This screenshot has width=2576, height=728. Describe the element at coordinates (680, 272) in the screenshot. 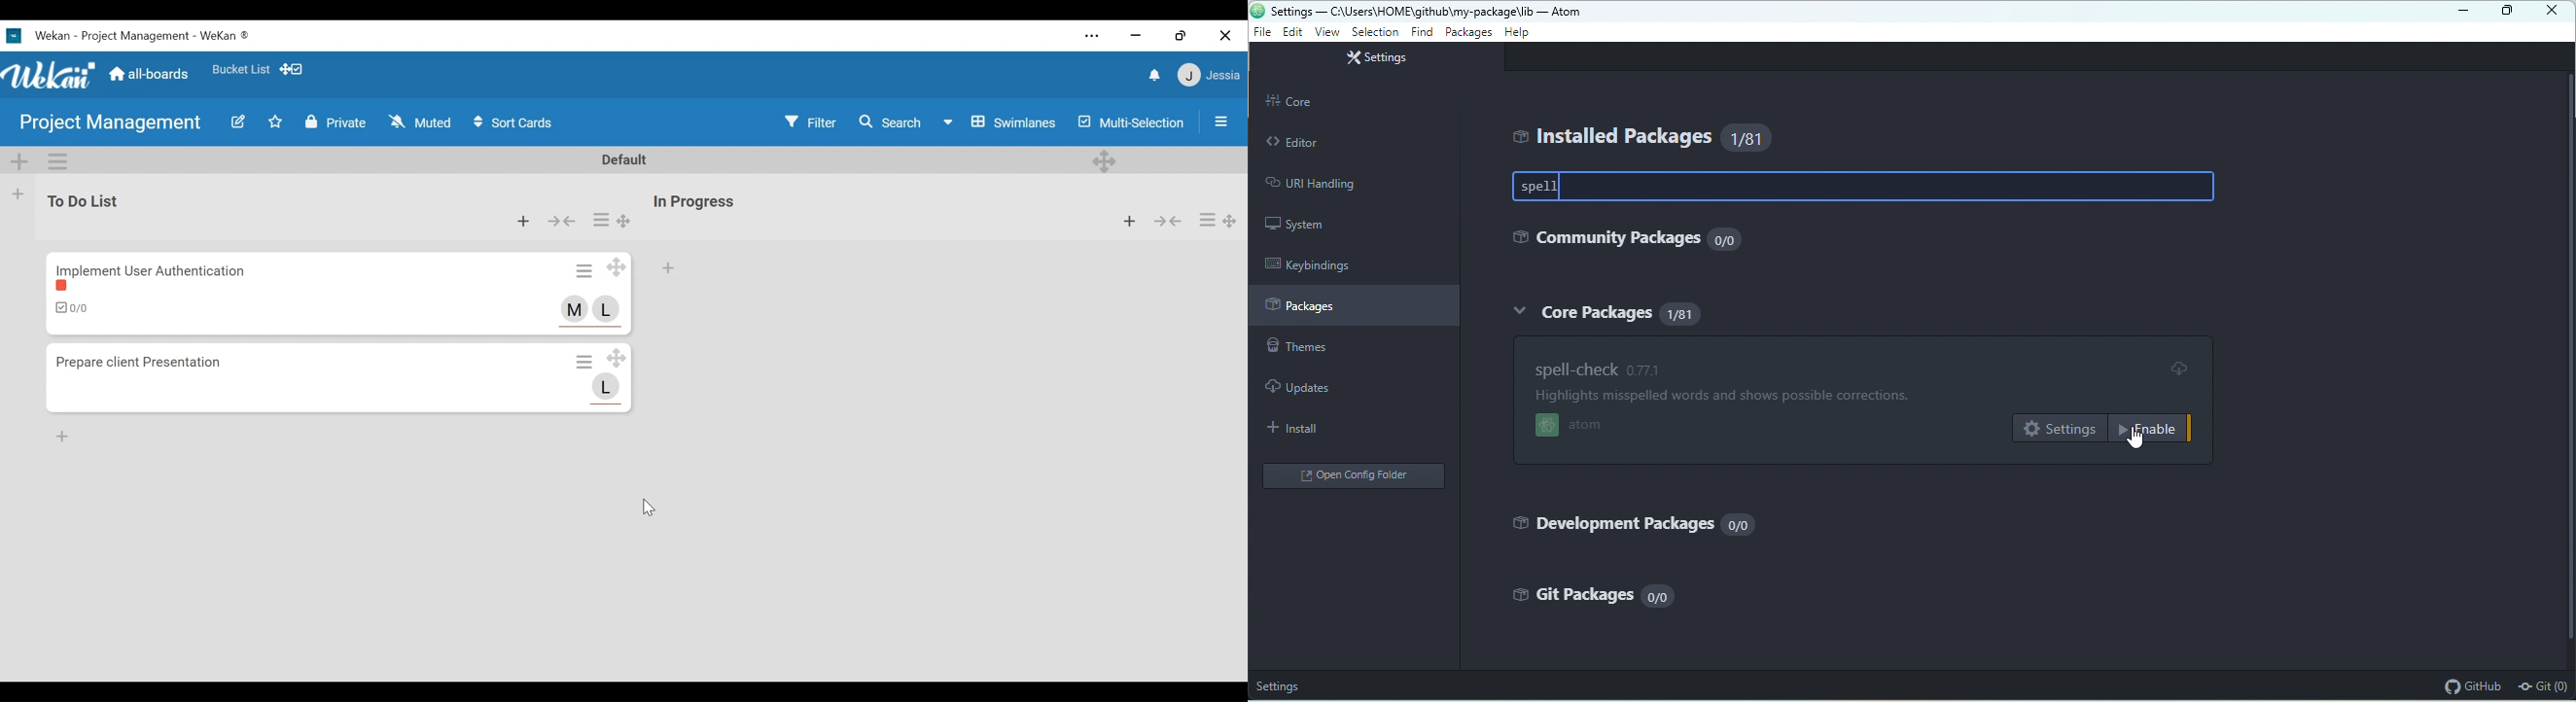

I see `add` at that location.